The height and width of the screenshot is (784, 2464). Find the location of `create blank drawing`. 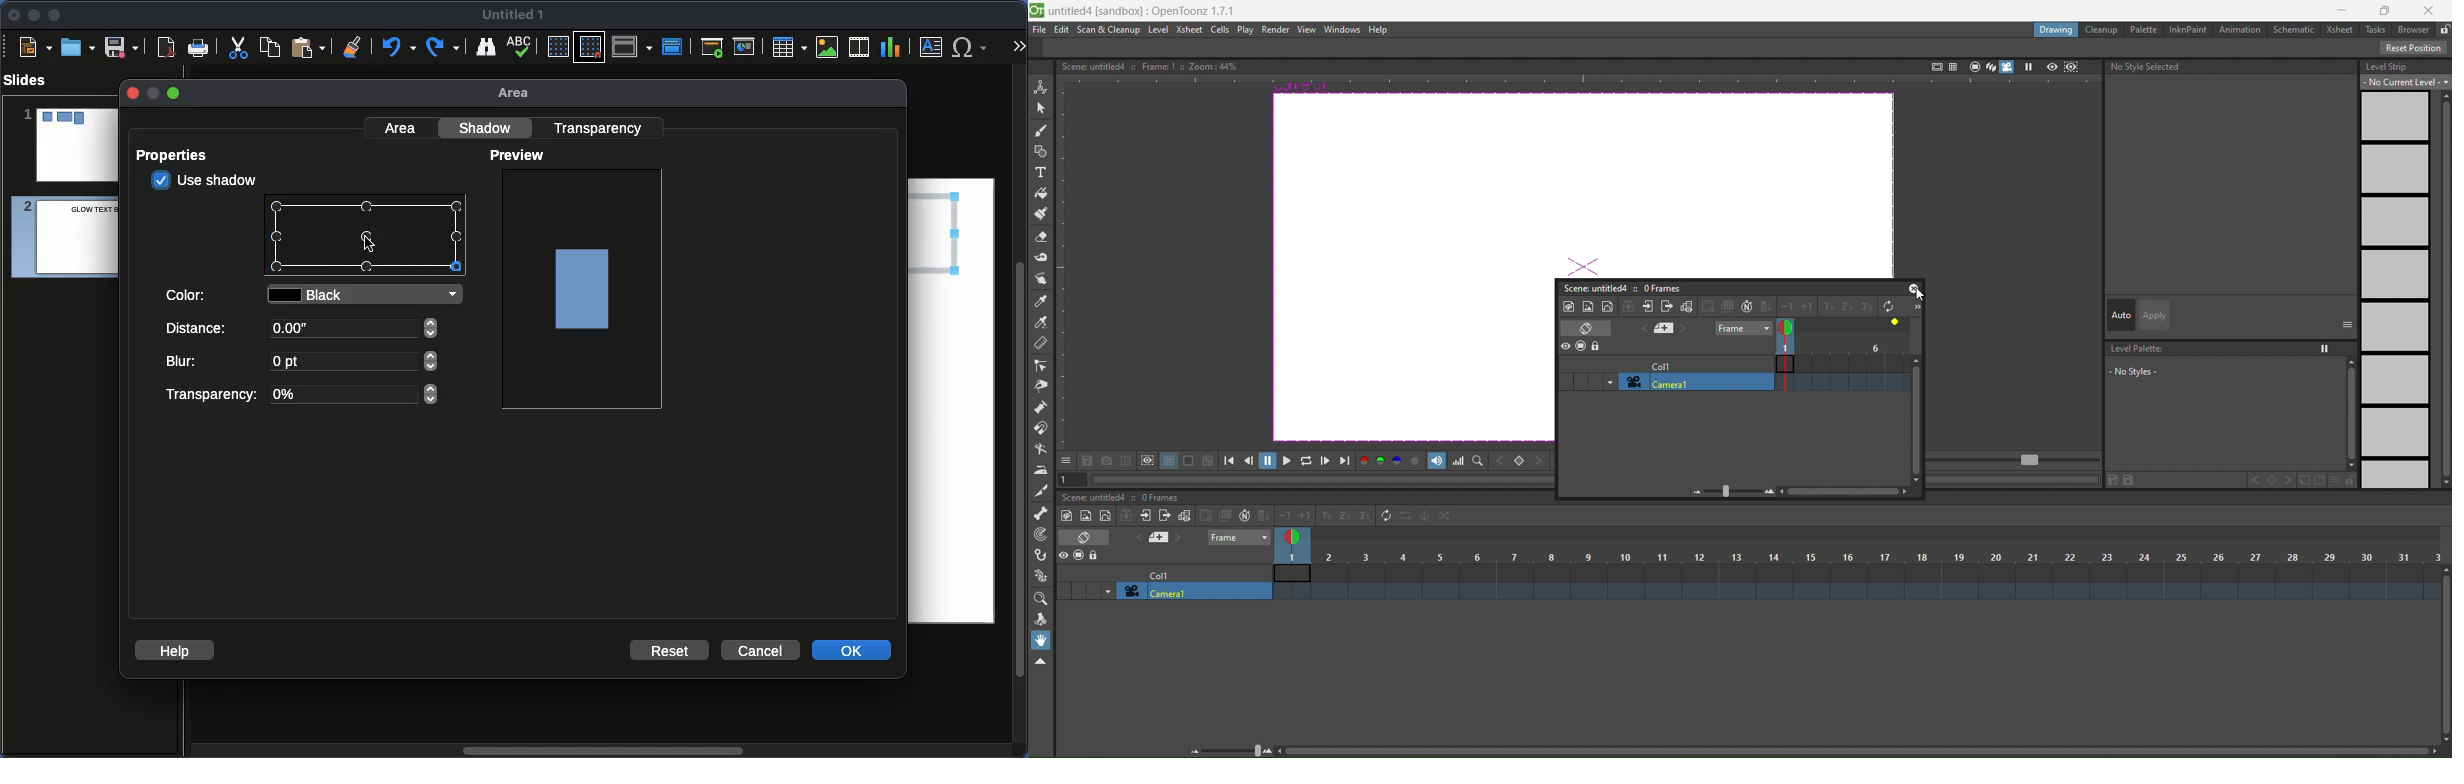

create blank drawing is located at coordinates (1214, 515).